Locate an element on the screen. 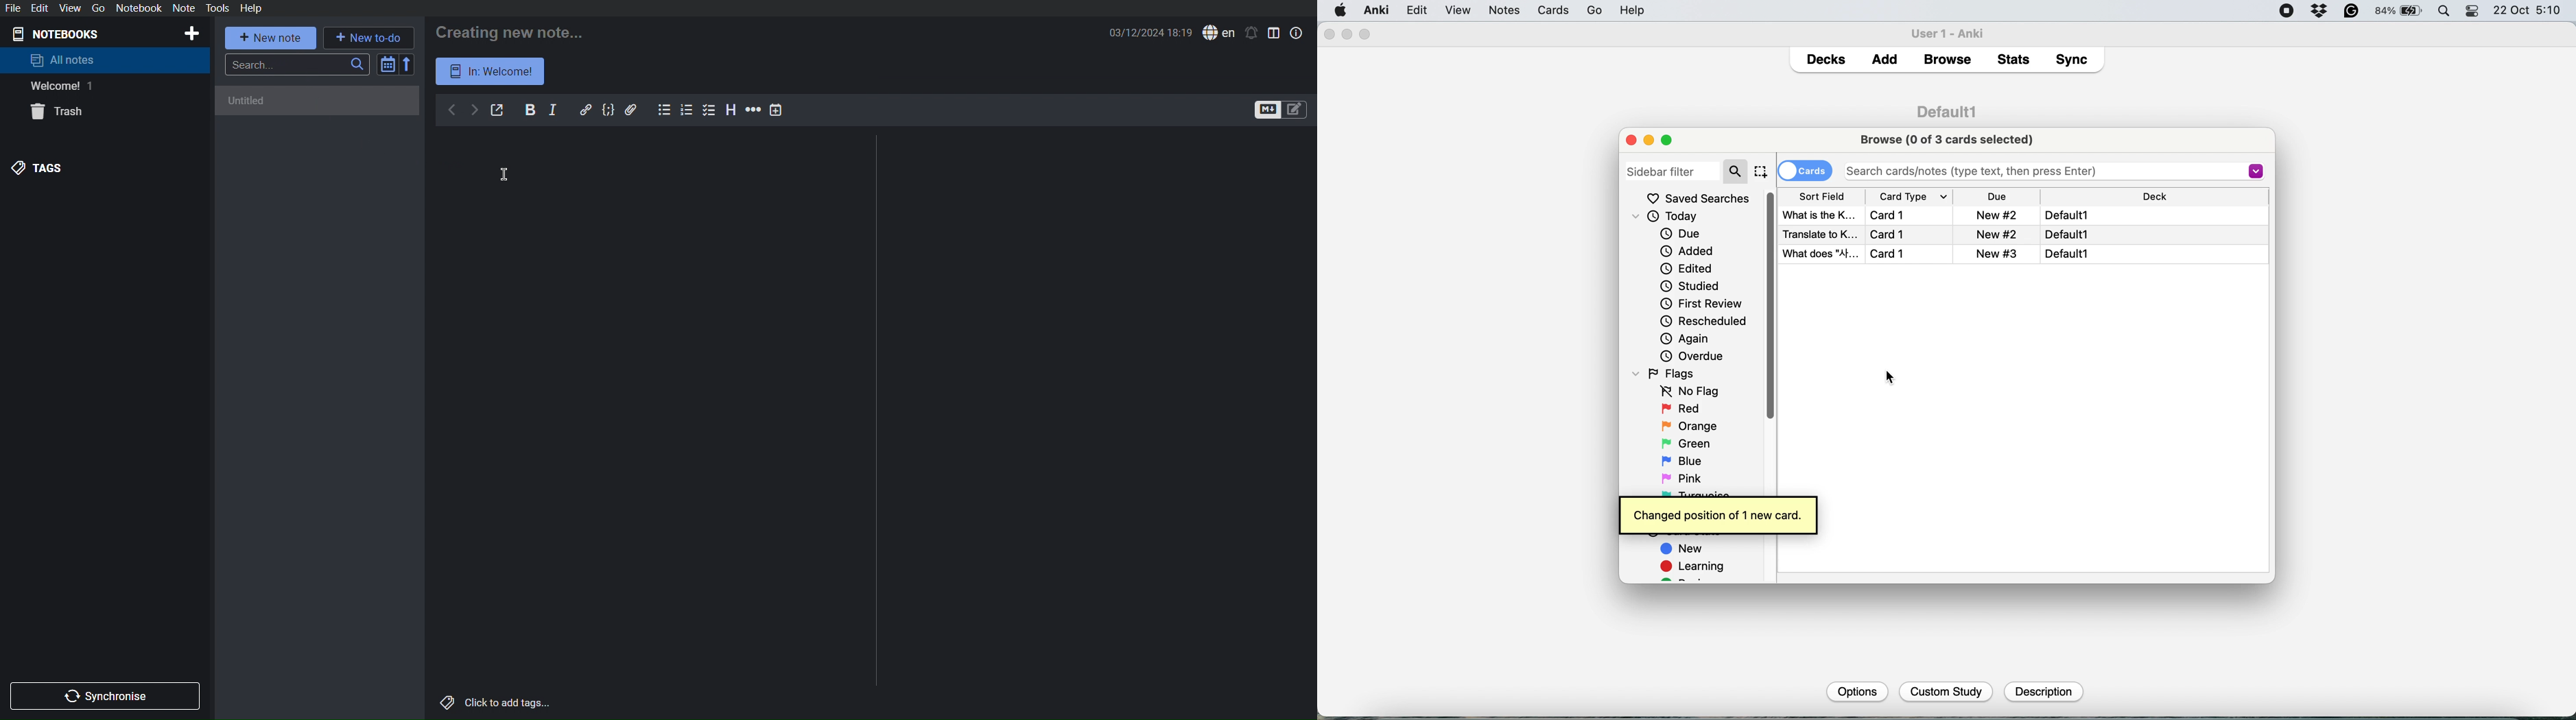  orange is located at coordinates (1689, 426).